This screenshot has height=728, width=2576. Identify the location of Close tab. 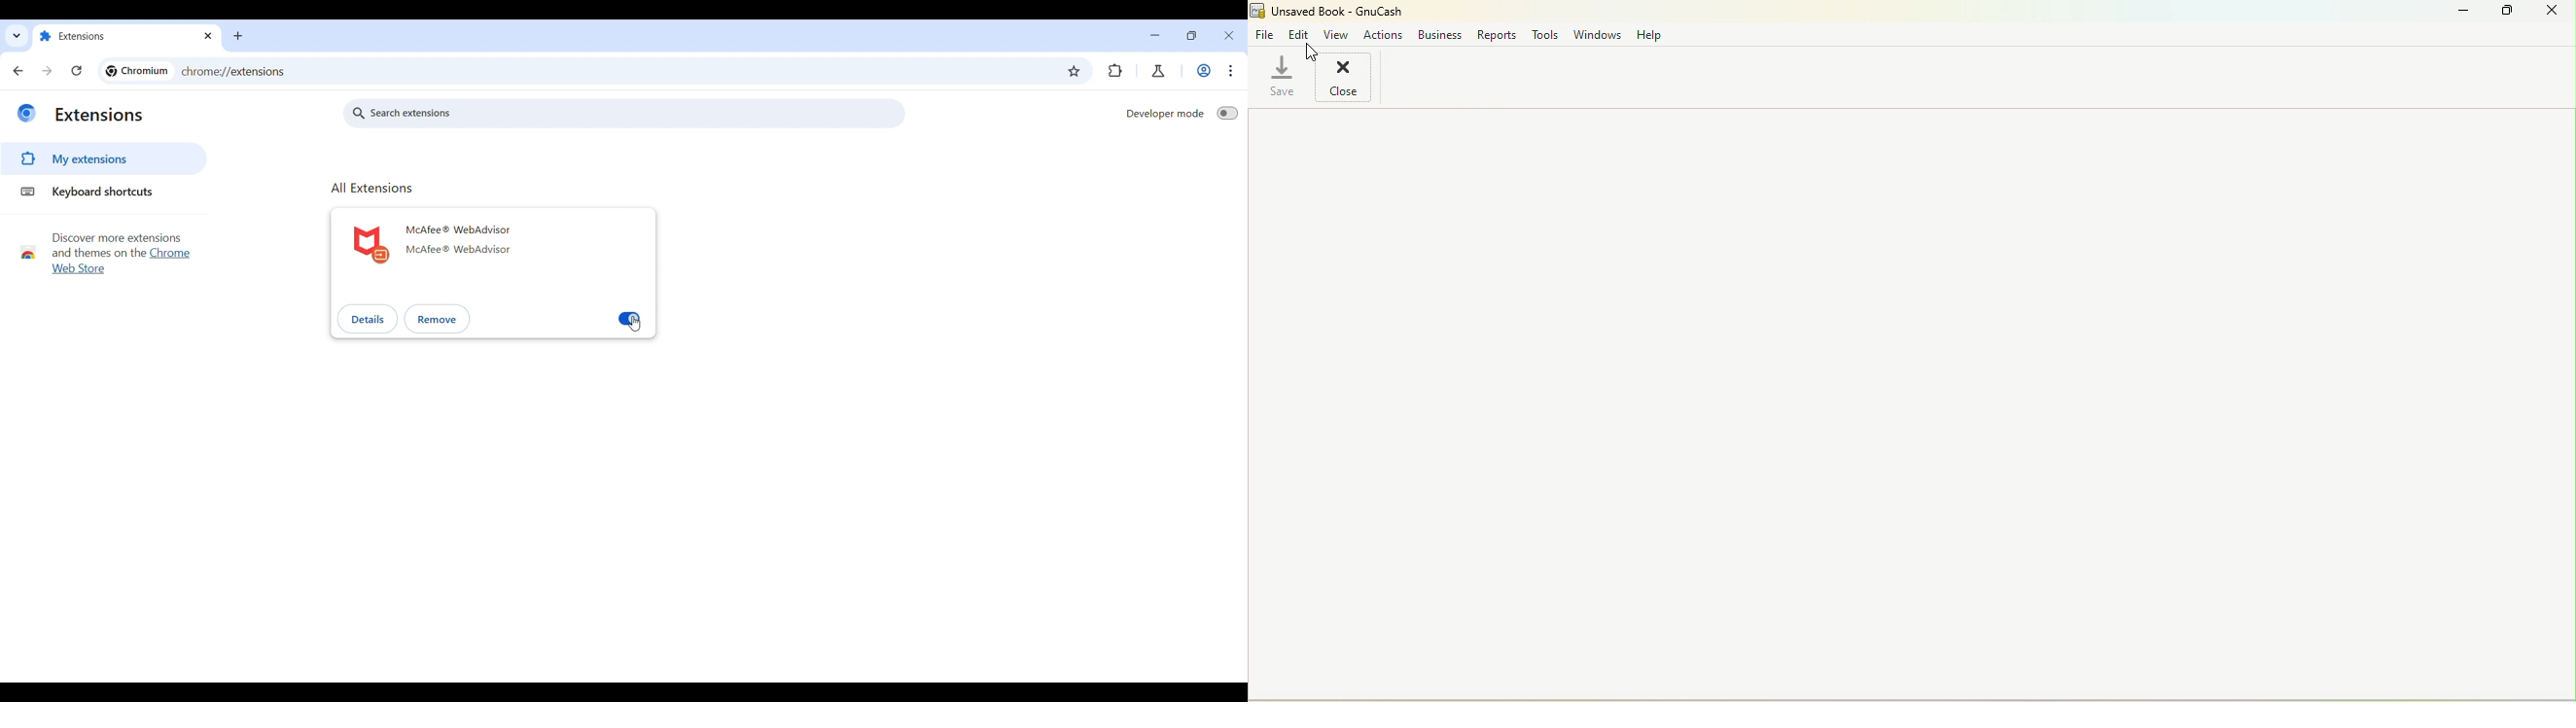
(209, 36).